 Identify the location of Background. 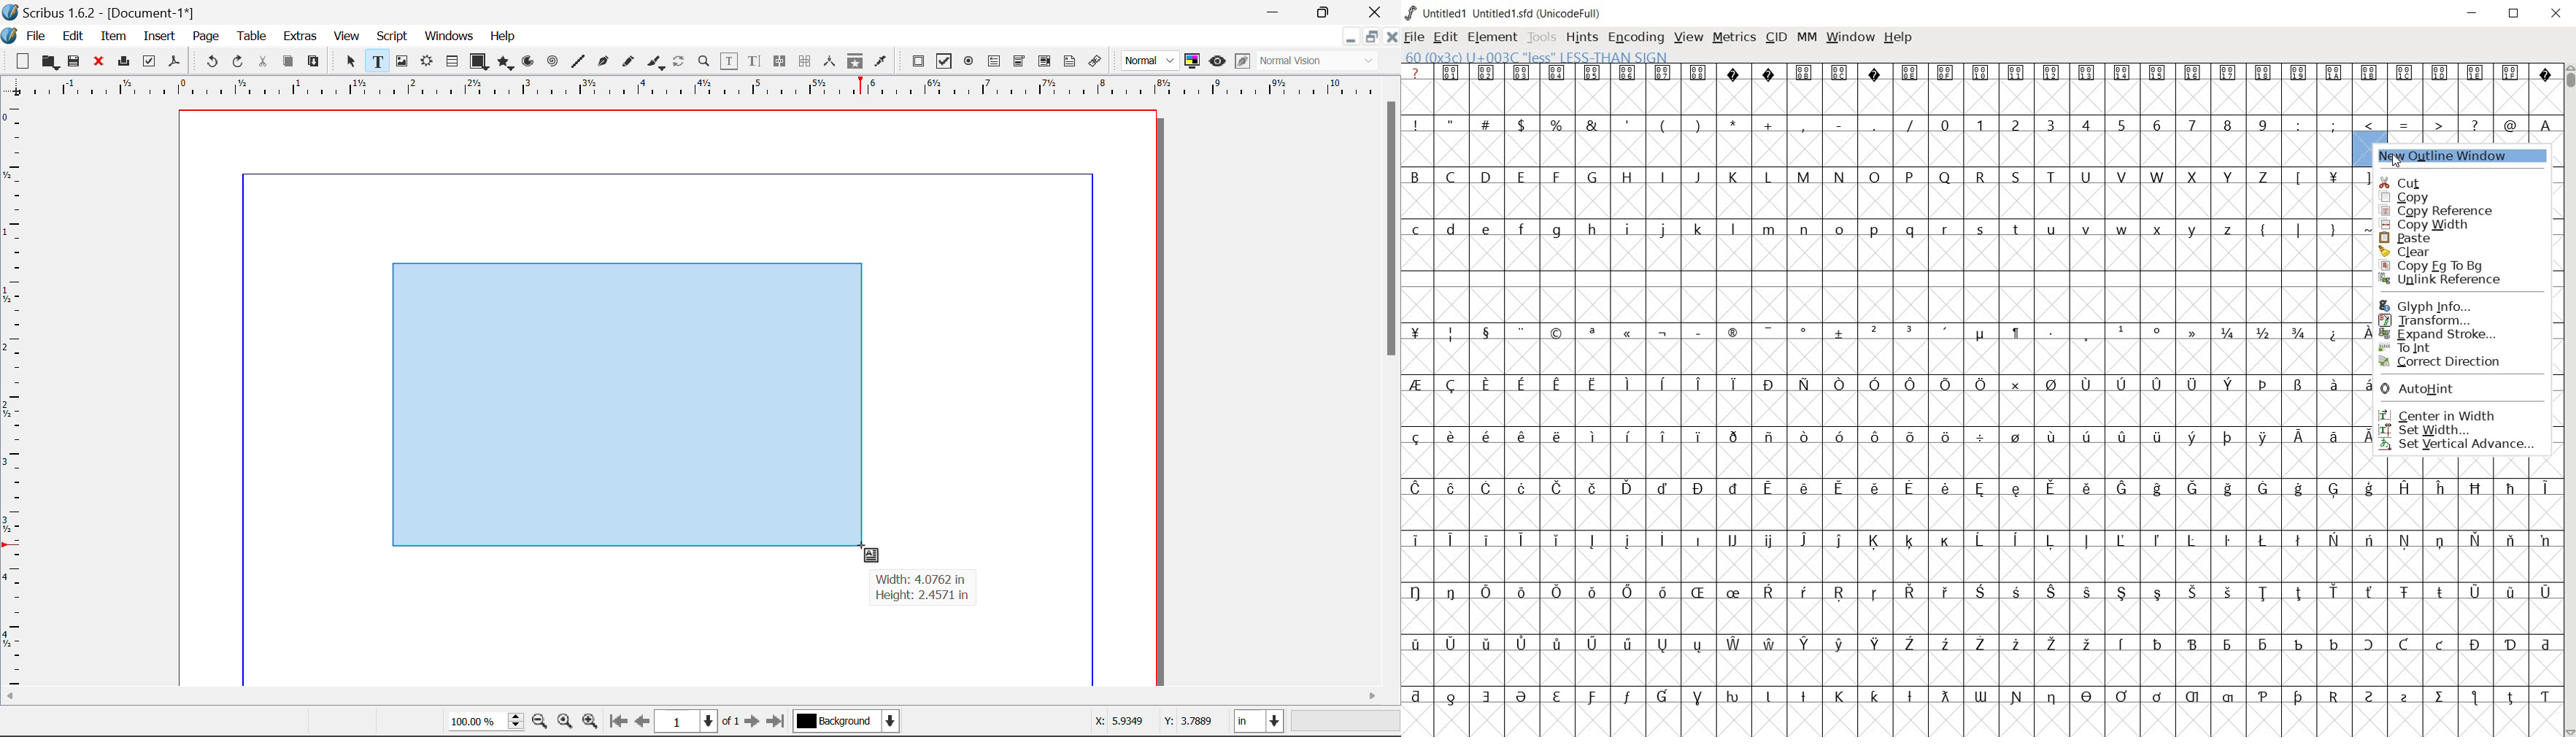
(847, 722).